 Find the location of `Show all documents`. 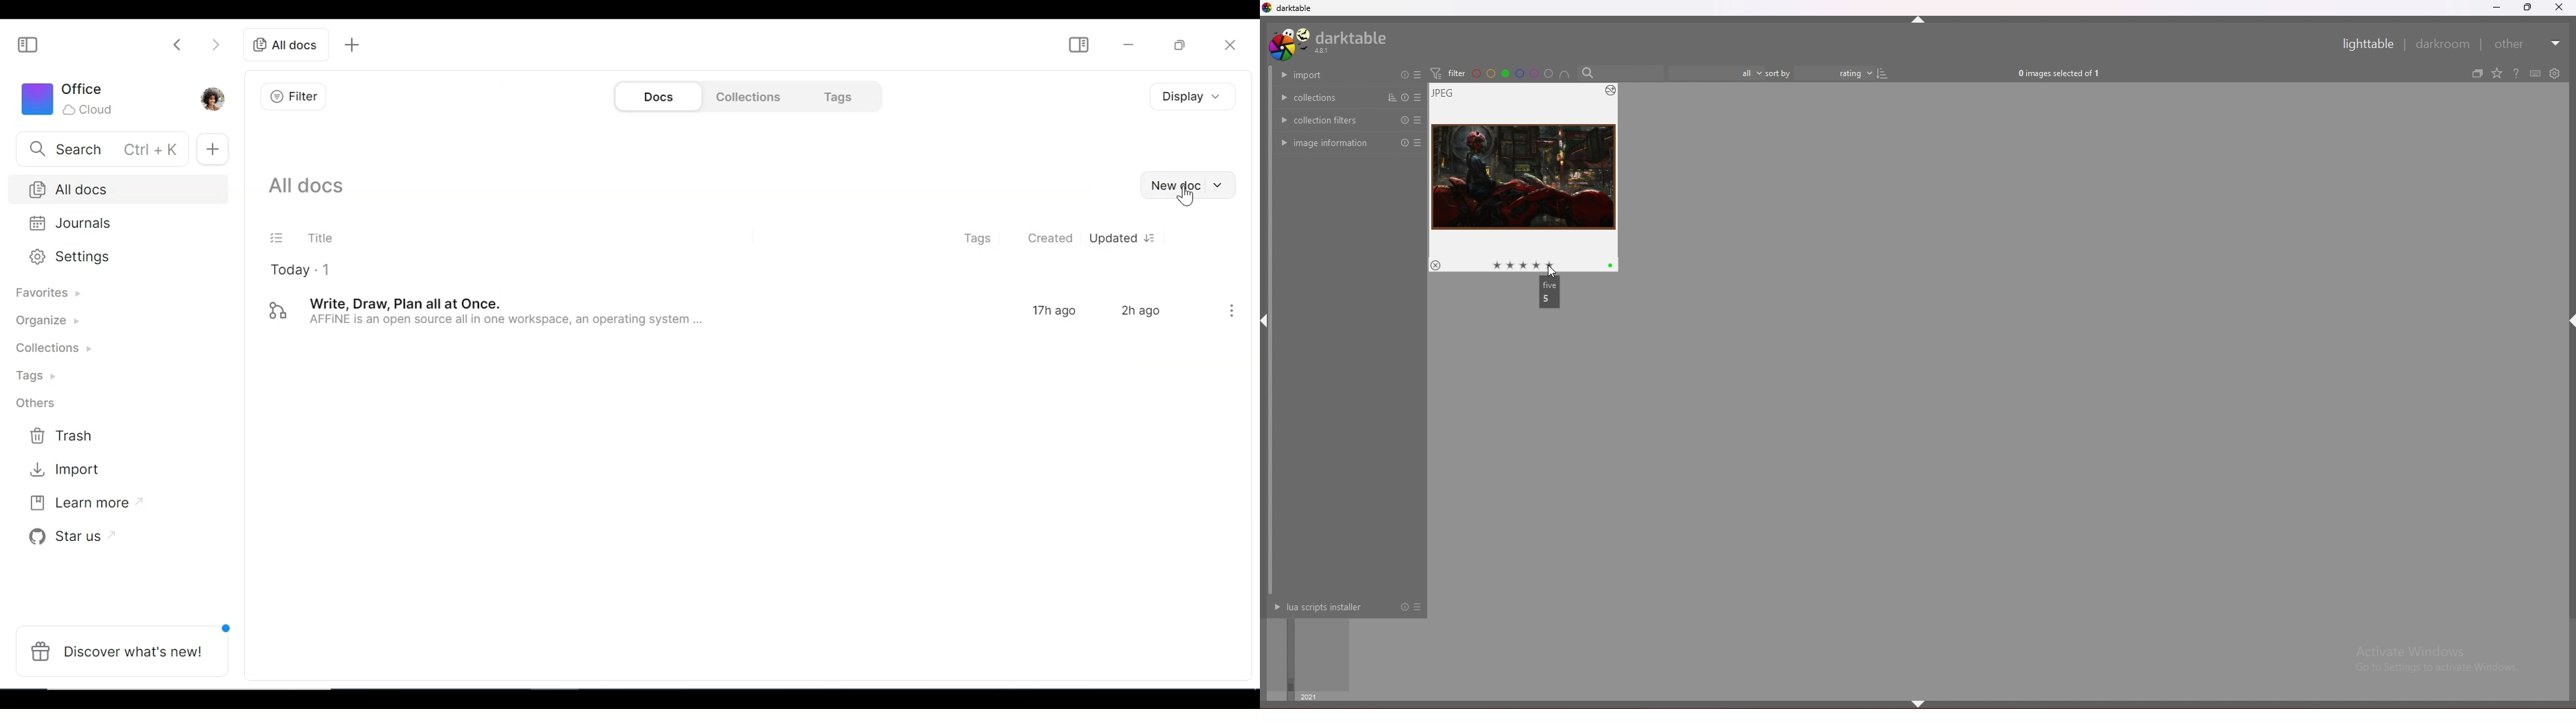

Show all documents is located at coordinates (314, 185).